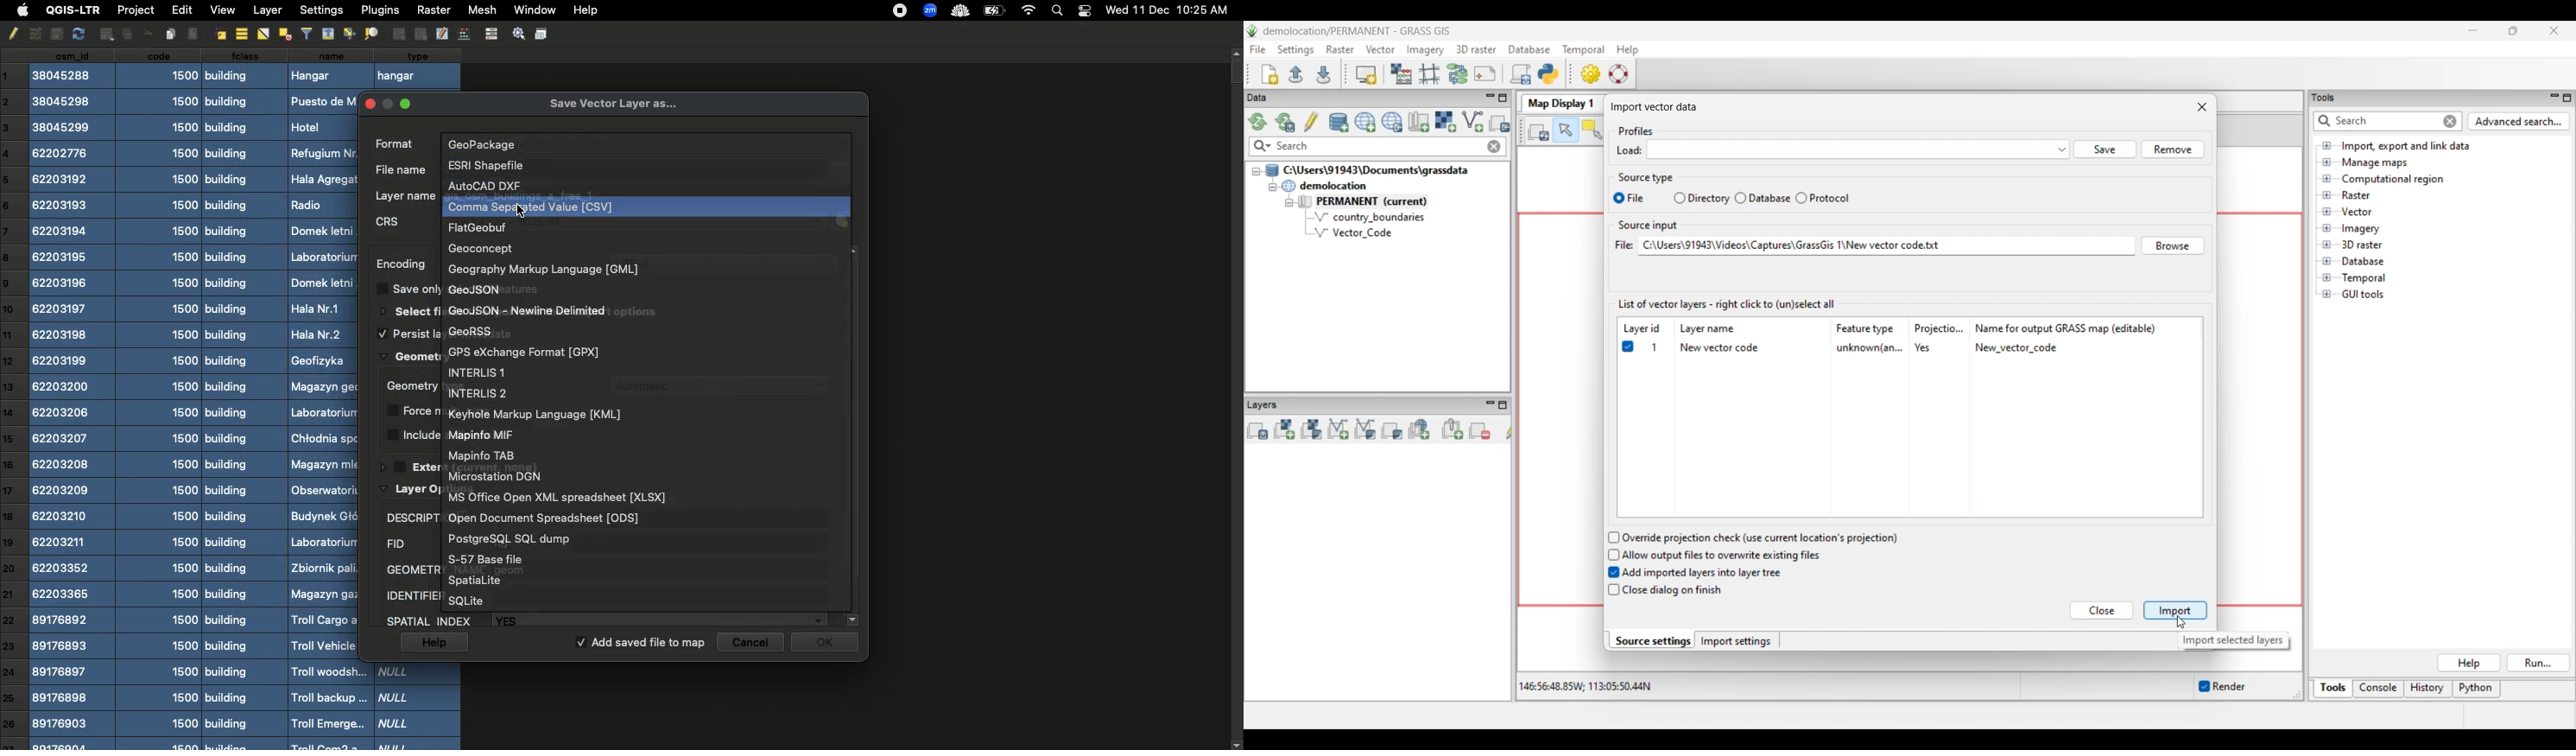 The width and height of the screenshot is (2576, 756). I want to click on View, so click(222, 10).